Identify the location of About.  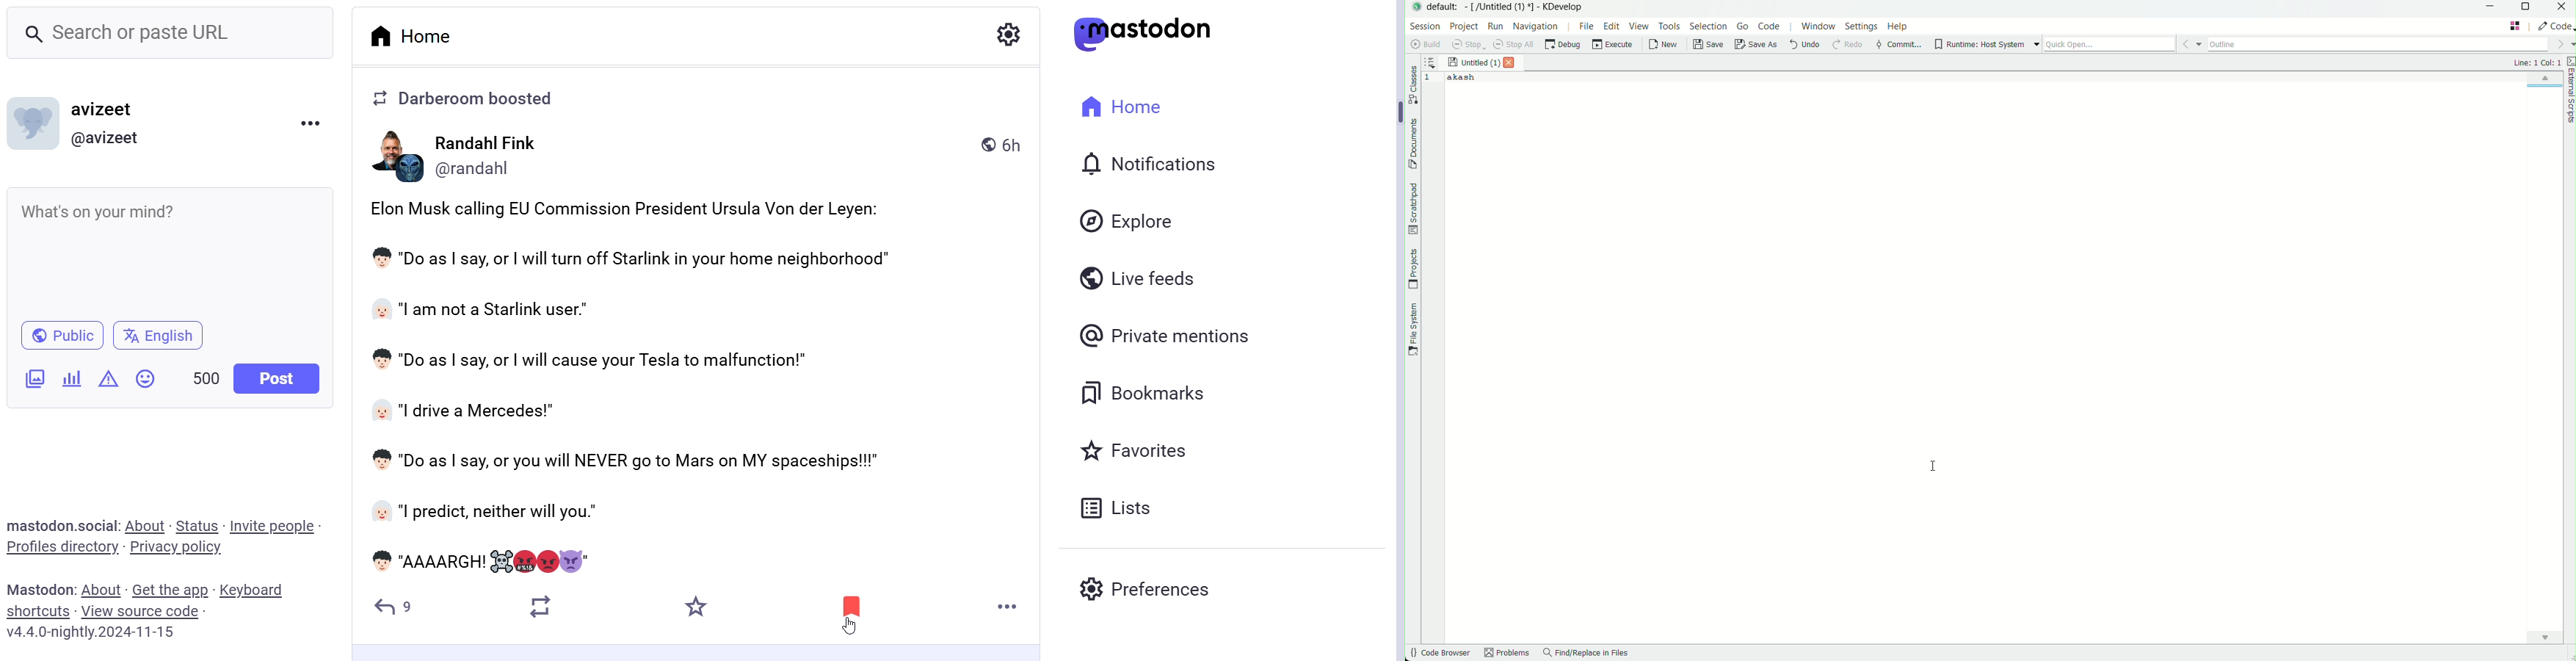
(145, 526).